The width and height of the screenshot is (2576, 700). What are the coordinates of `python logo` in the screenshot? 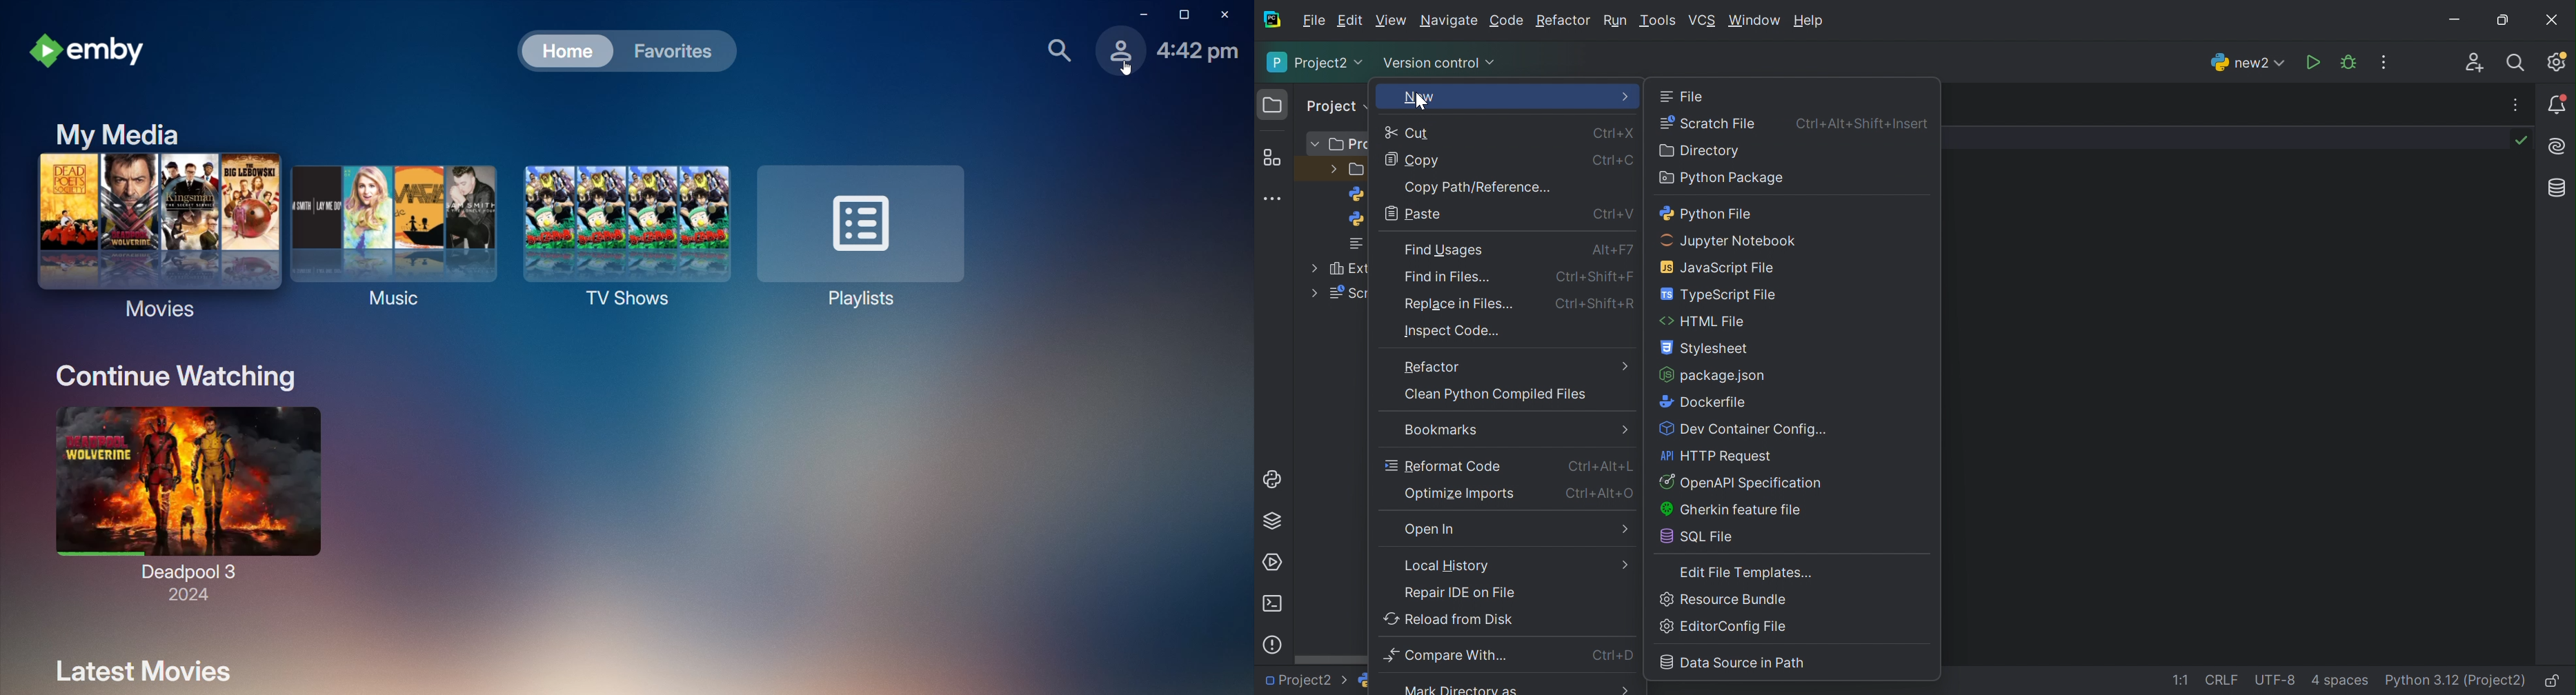 It's located at (1358, 221).